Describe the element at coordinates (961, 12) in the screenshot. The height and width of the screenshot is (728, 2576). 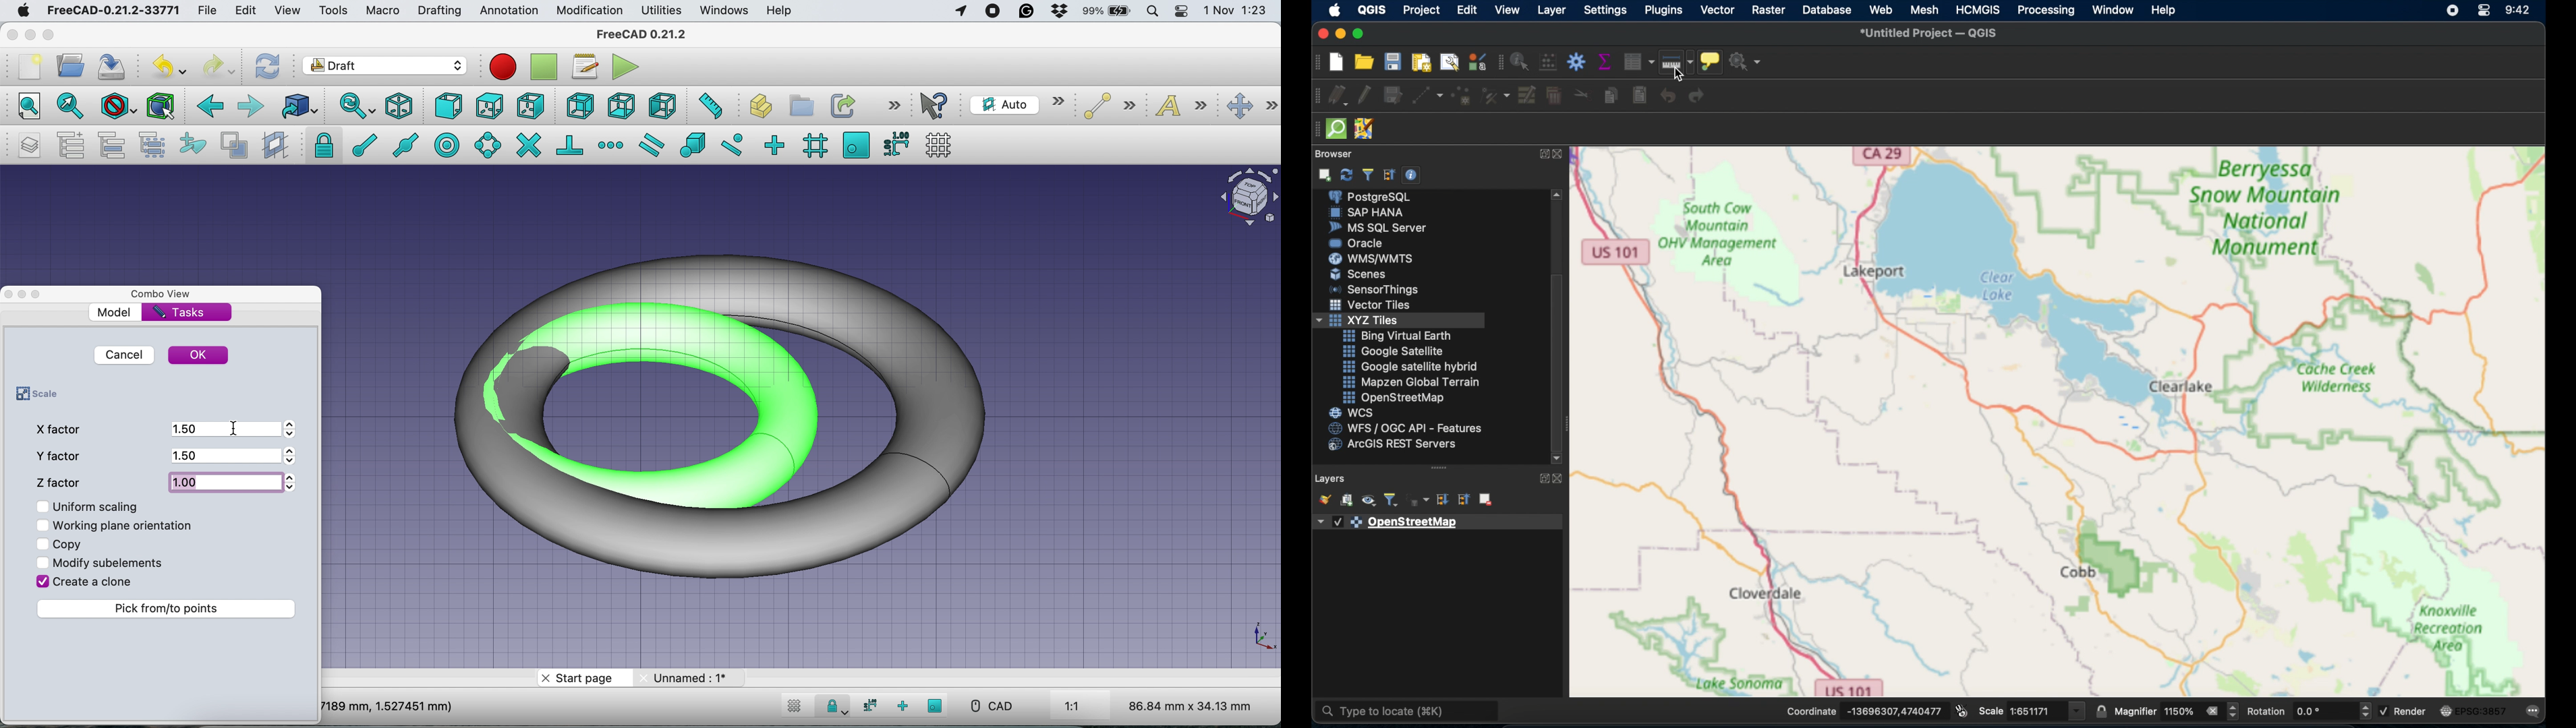
I see `Apps Using Location` at that location.